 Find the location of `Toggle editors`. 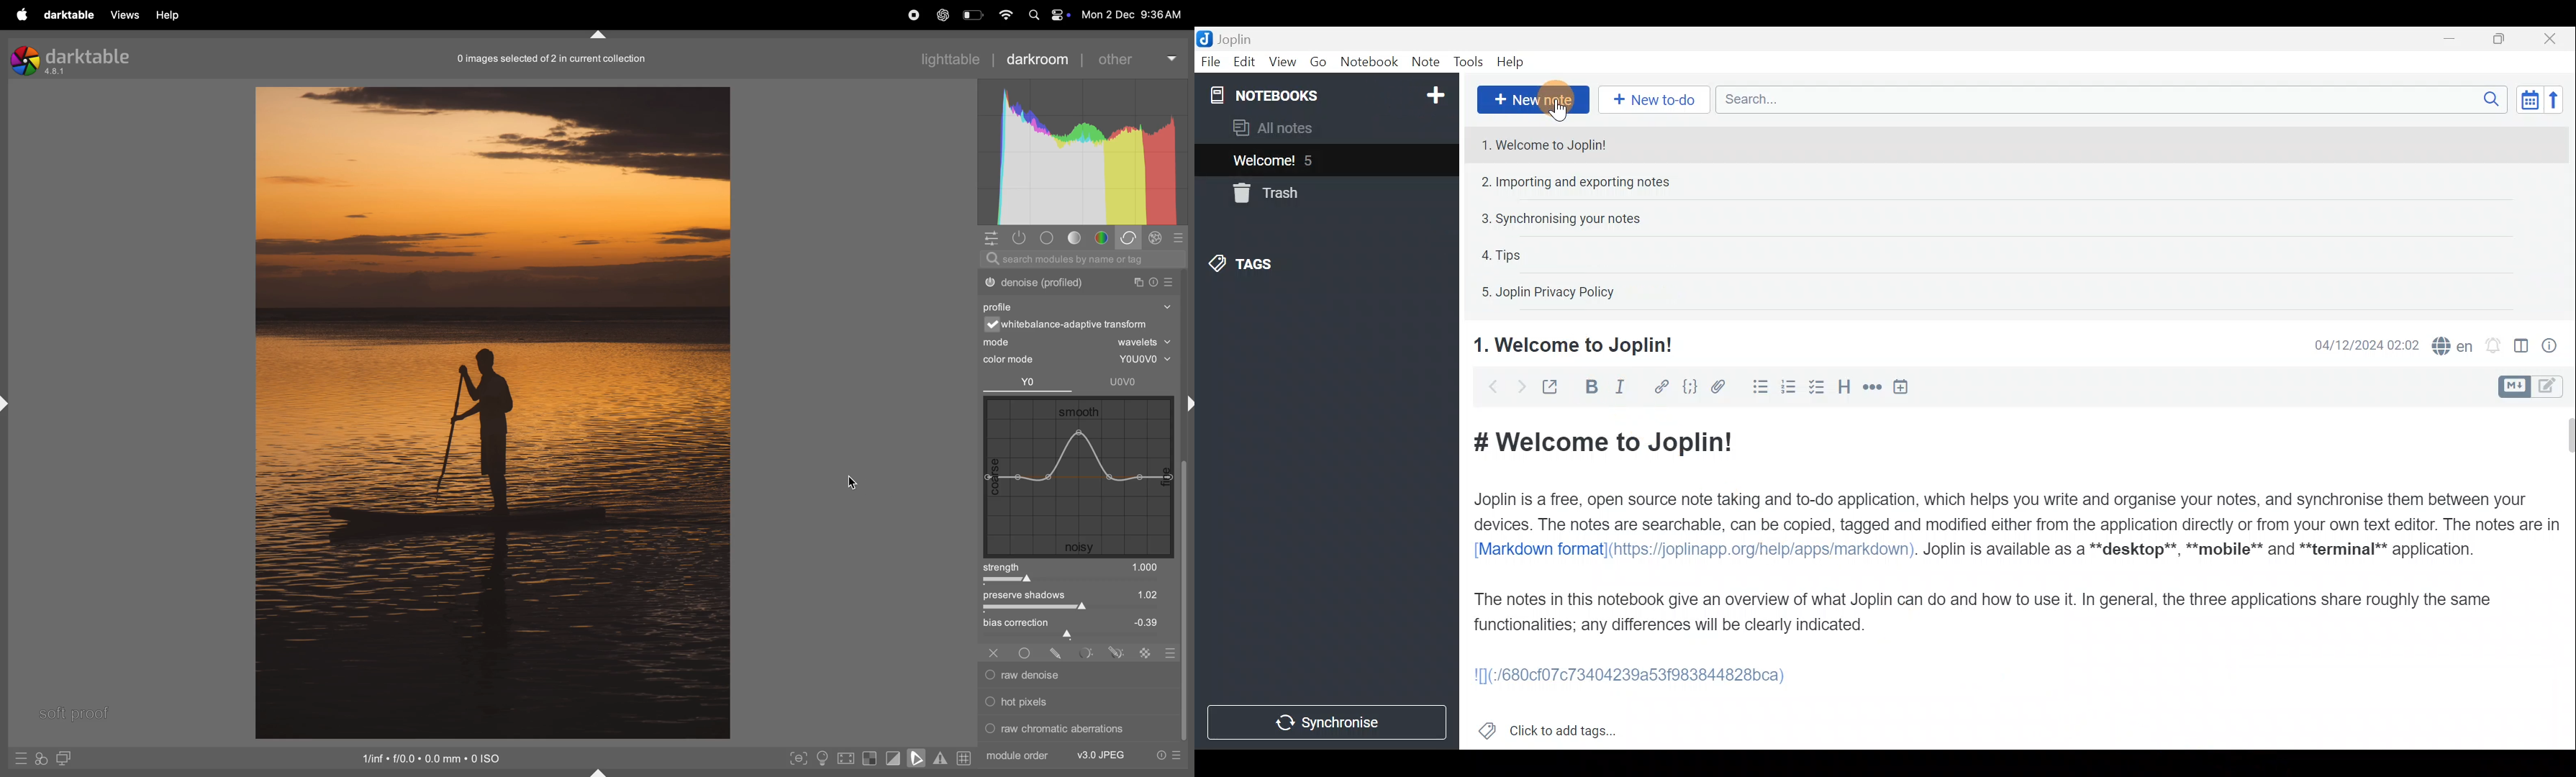

Toggle editors is located at coordinates (2551, 388).